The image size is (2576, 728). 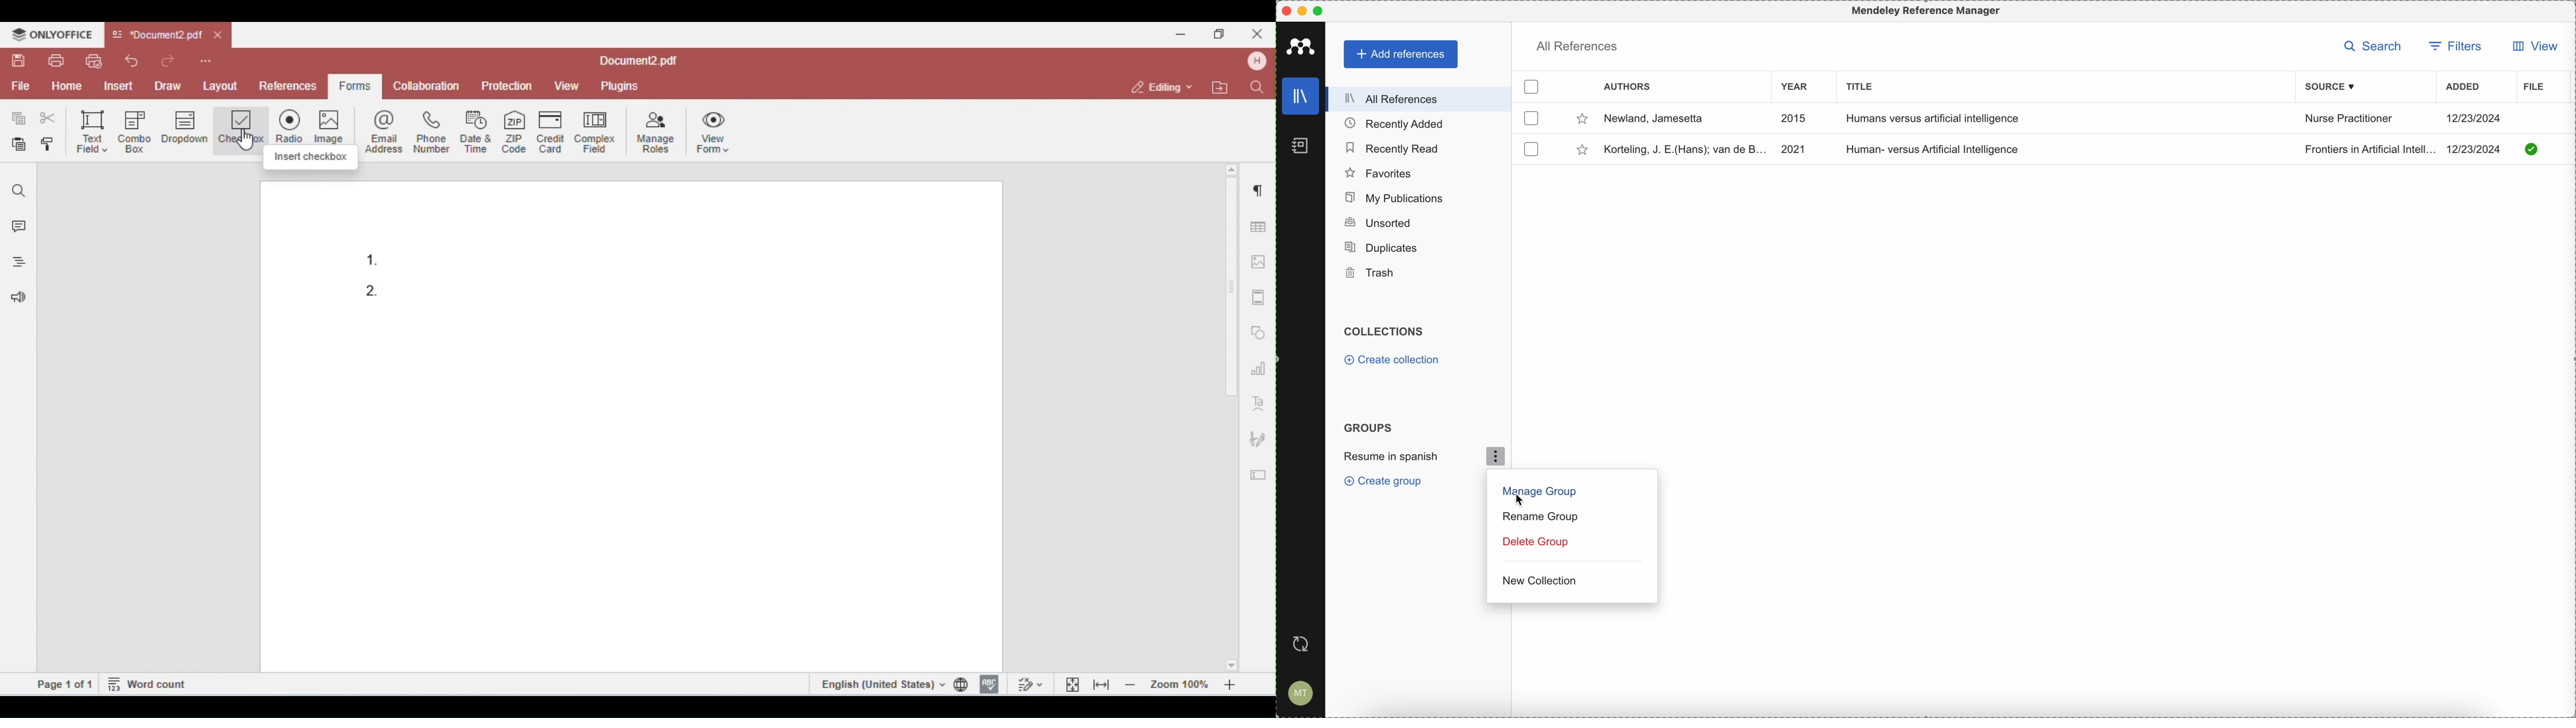 What do you see at coordinates (1935, 149) in the screenshot?
I see `Human- versus Artificial Intelligence` at bounding box center [1935, 149].